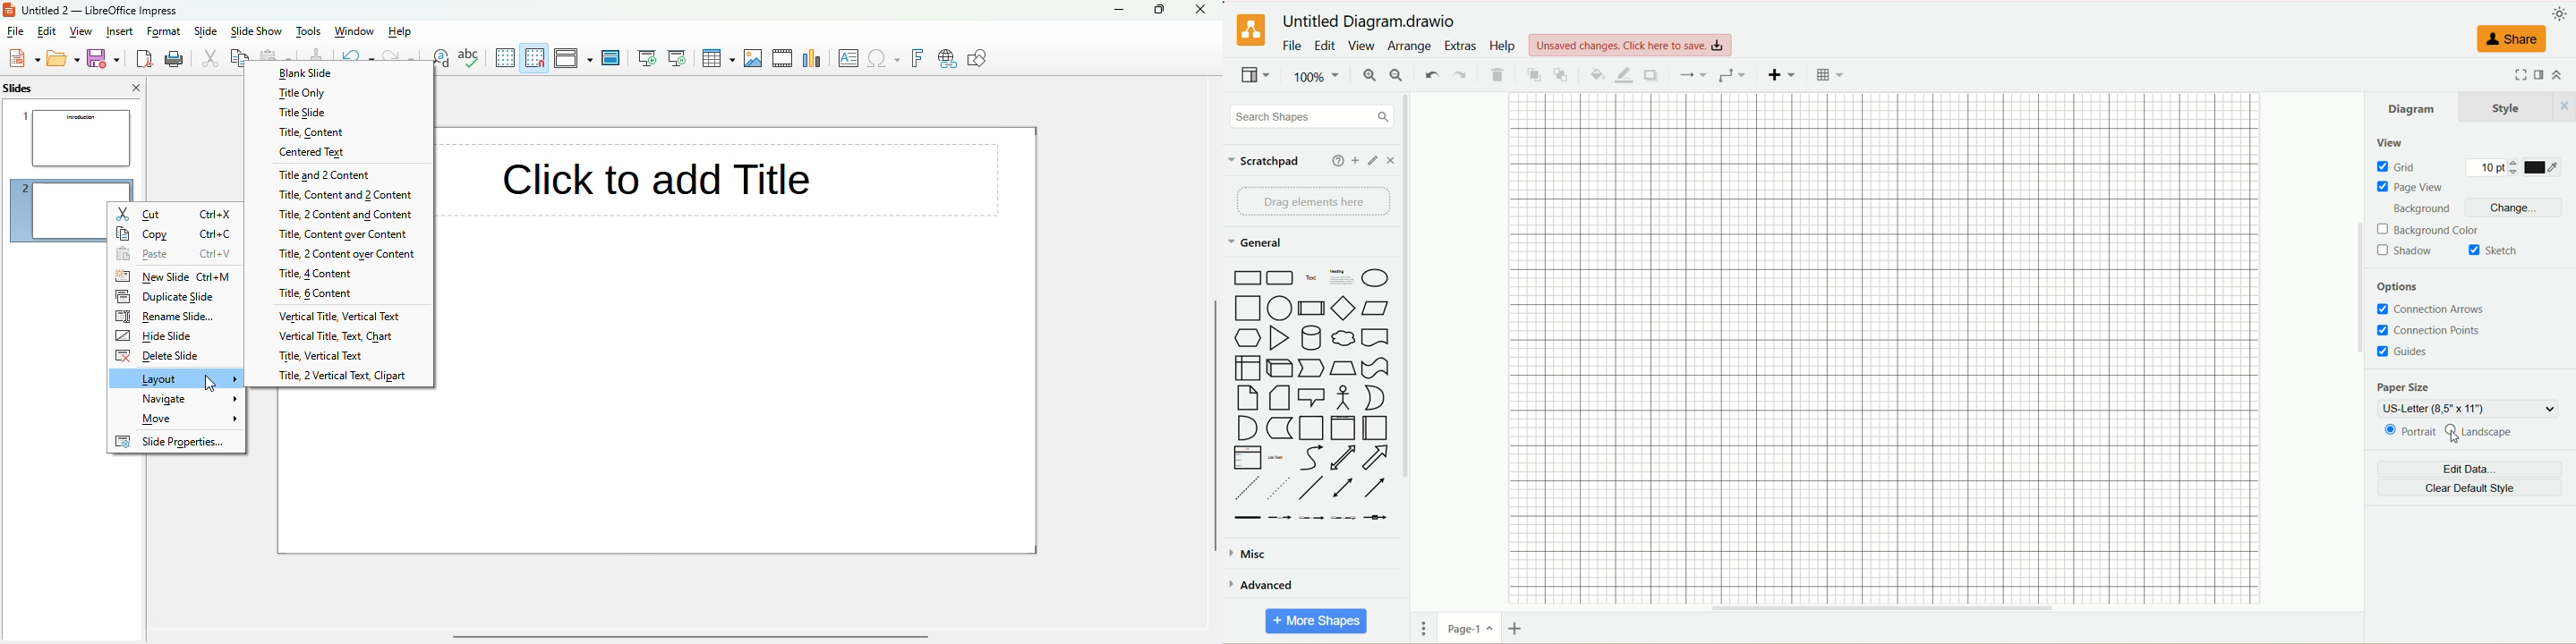 Image resolution: width=2576 pixels, height=644 pixels. I want to click on open, so click(64, 58).